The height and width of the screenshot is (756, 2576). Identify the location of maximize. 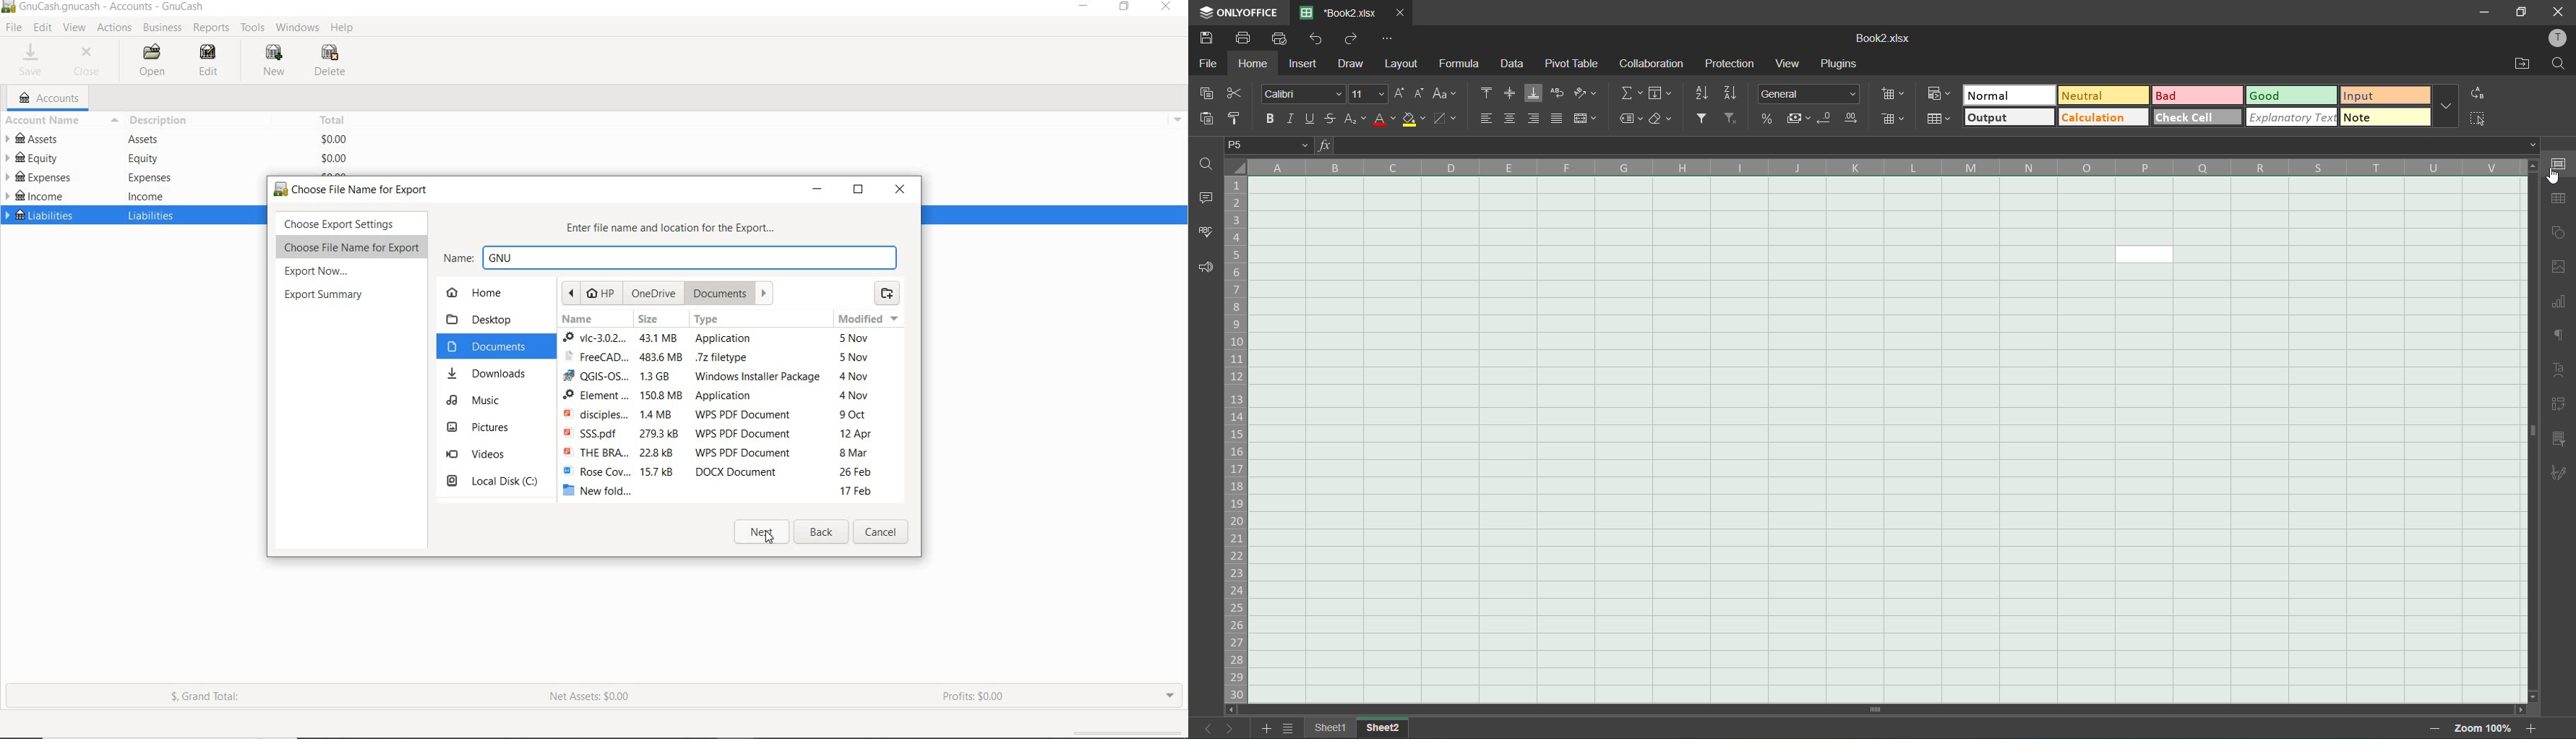
(2523, 11).